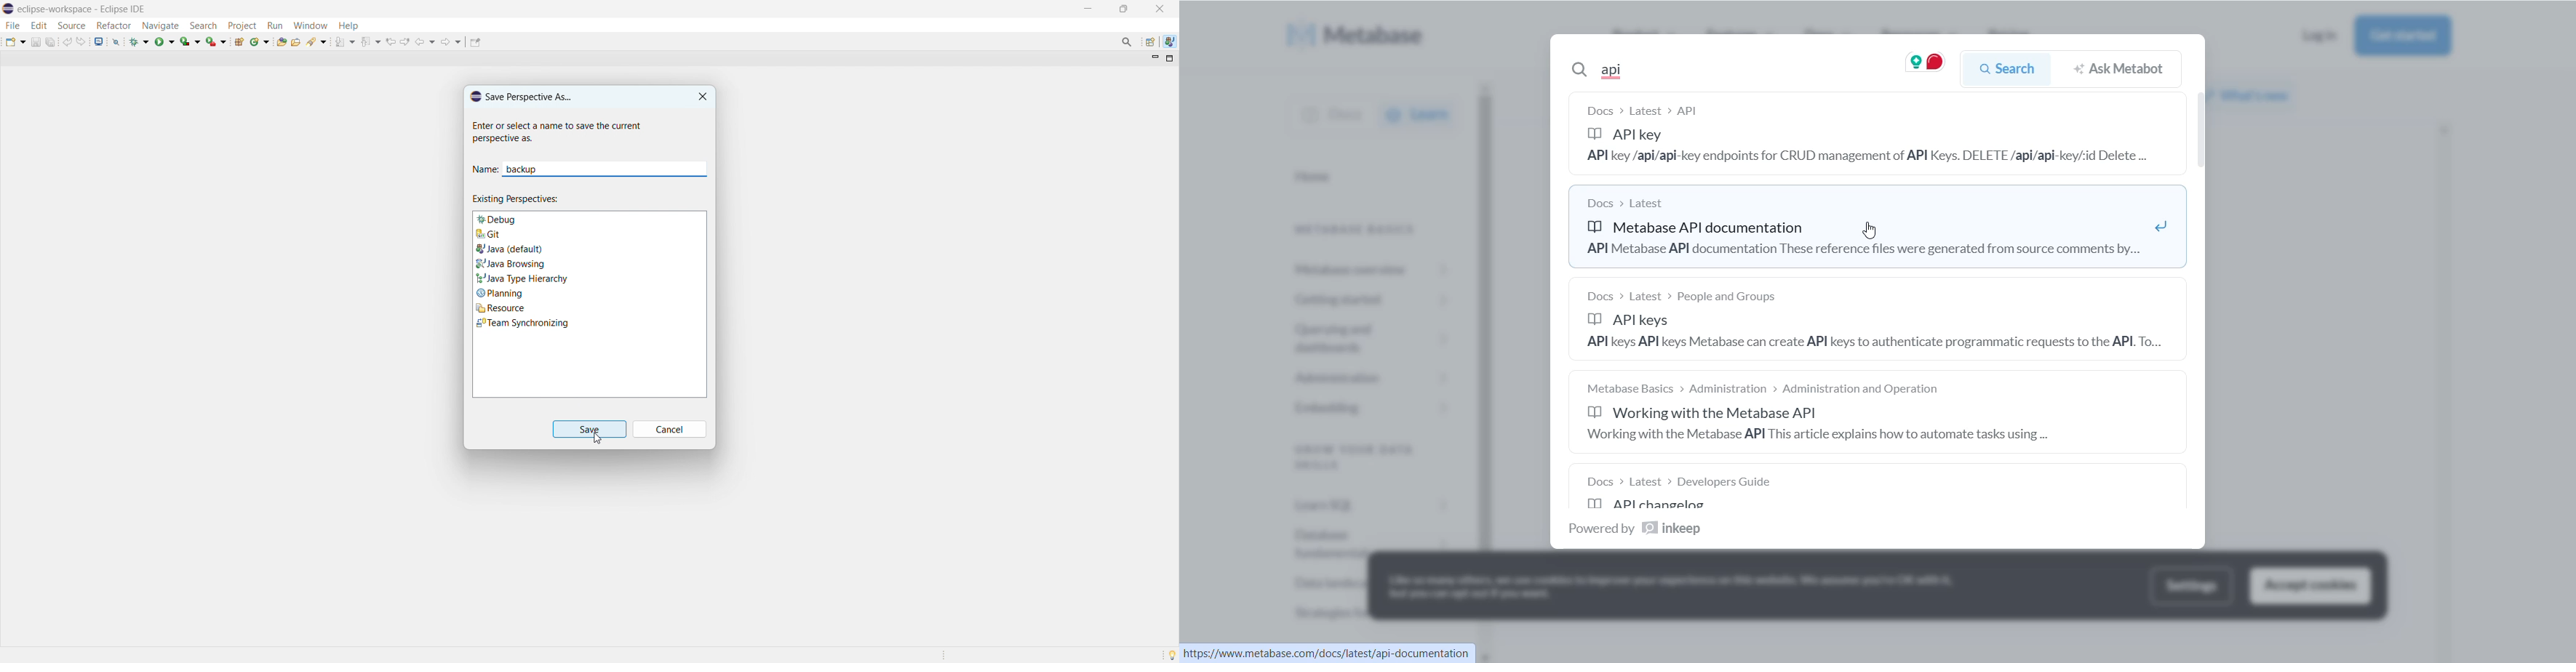  I want to click on edit, so click(39, 25).